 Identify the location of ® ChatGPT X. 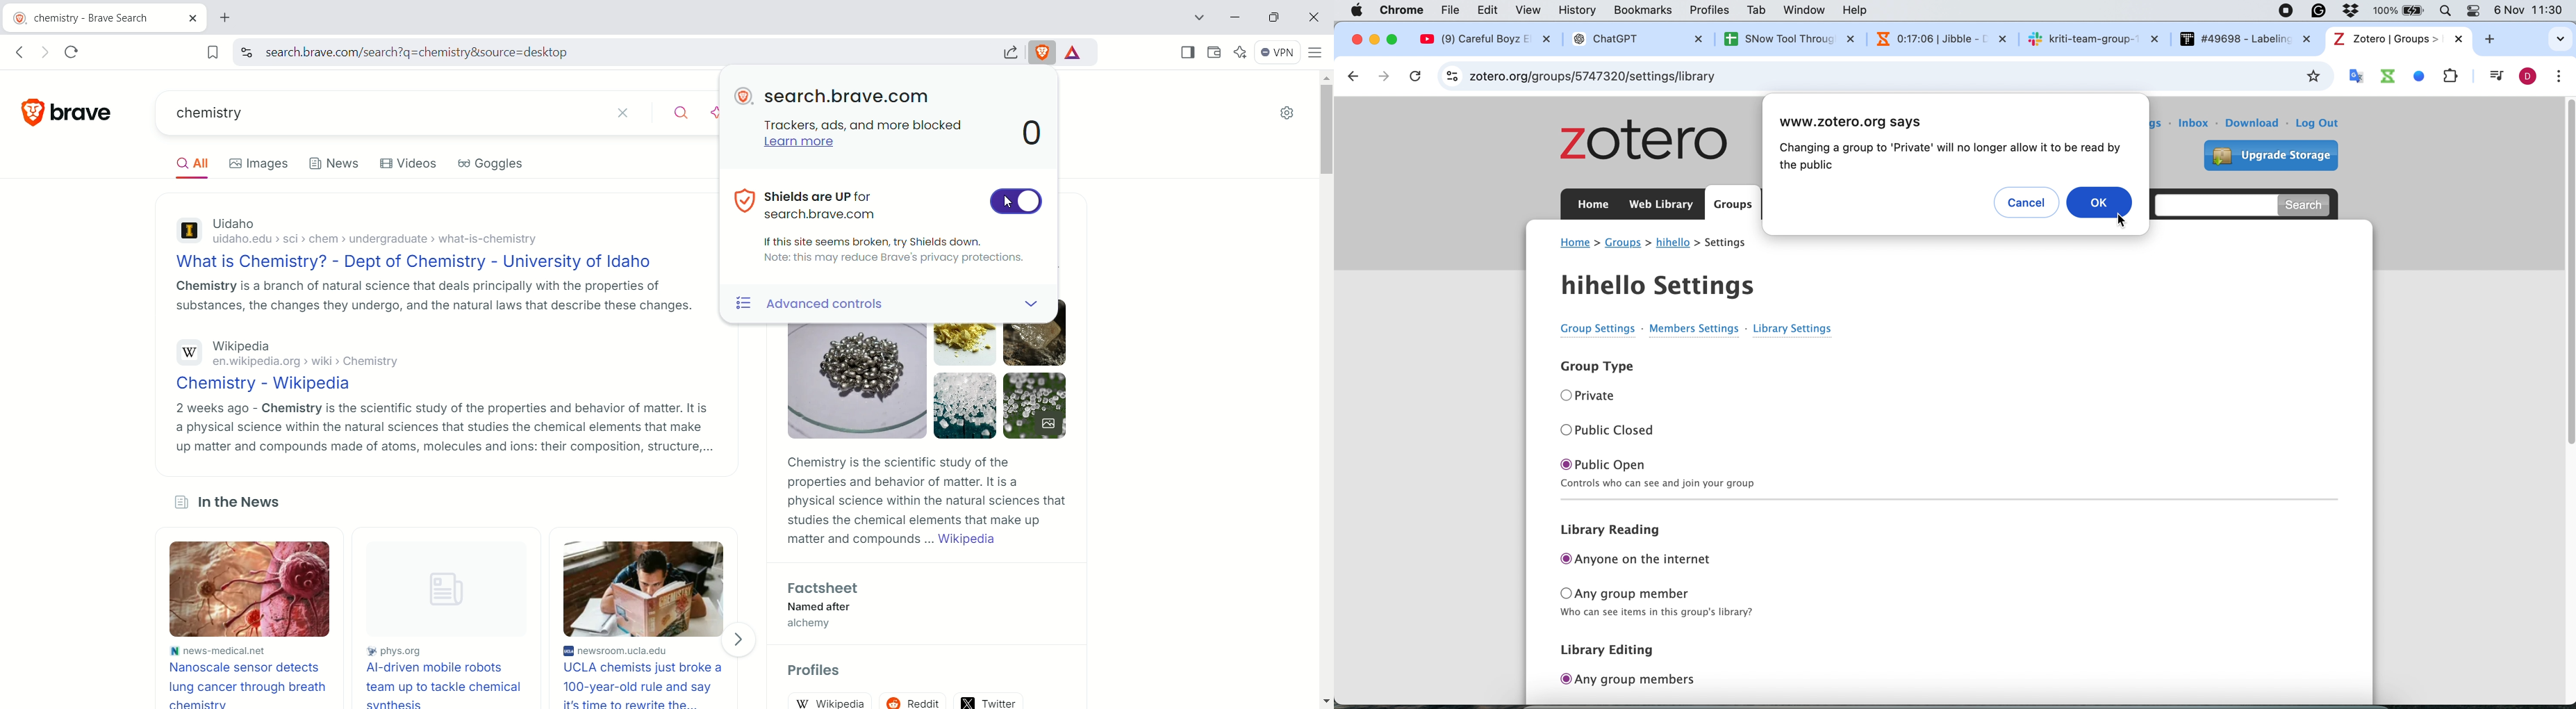
(1635, 39).